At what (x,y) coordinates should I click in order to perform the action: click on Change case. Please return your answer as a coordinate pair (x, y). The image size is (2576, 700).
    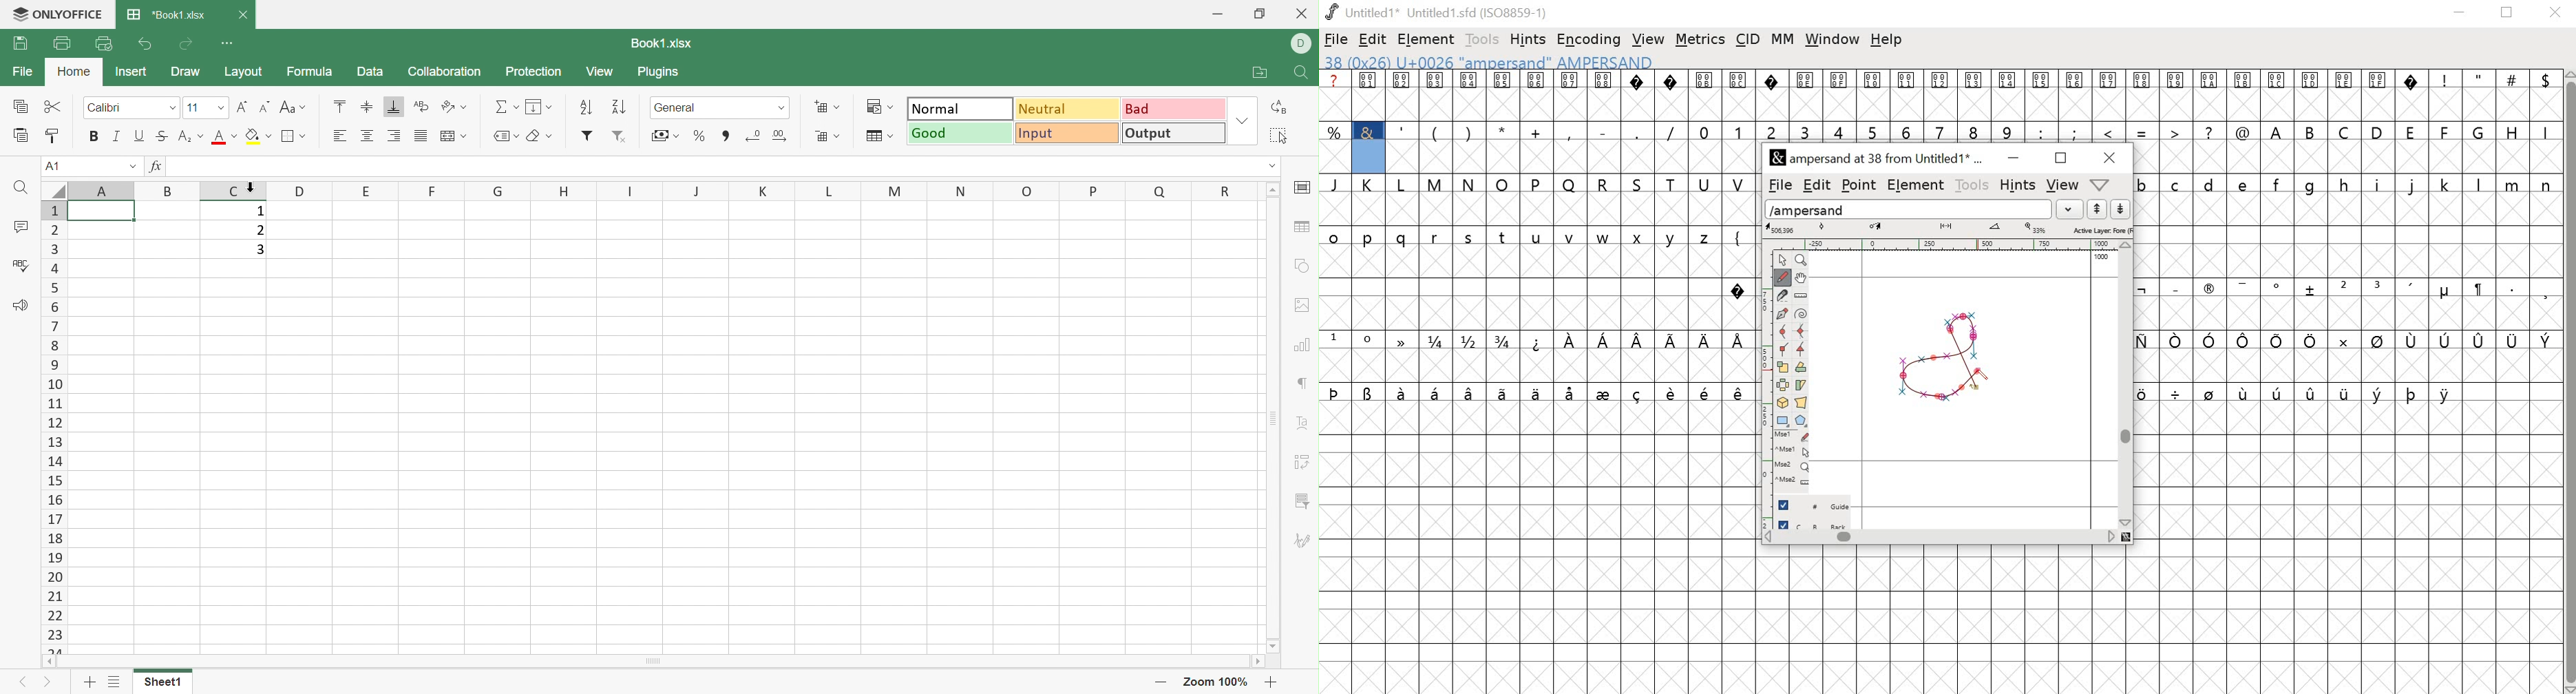
    Looking at the image, I should click on (285, 107).